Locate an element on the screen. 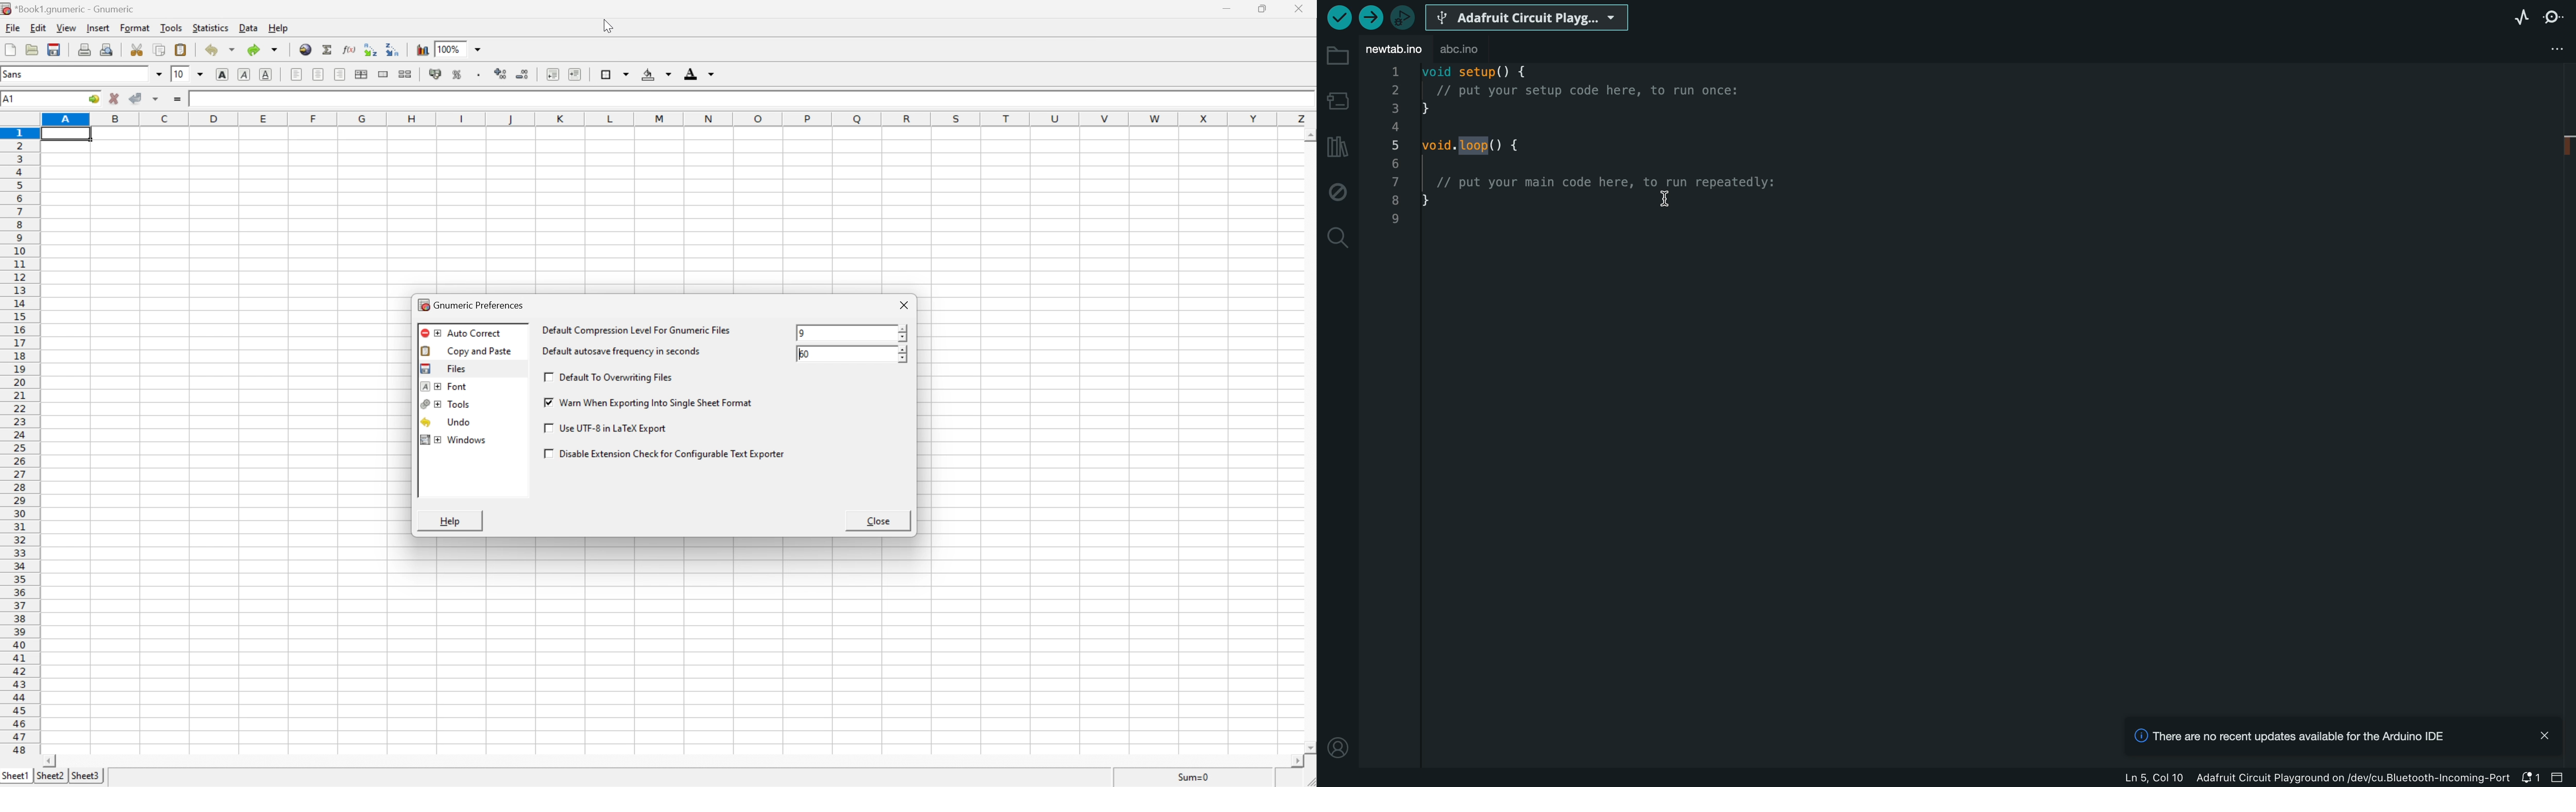  restore down is located at coordinates (1267, 9).